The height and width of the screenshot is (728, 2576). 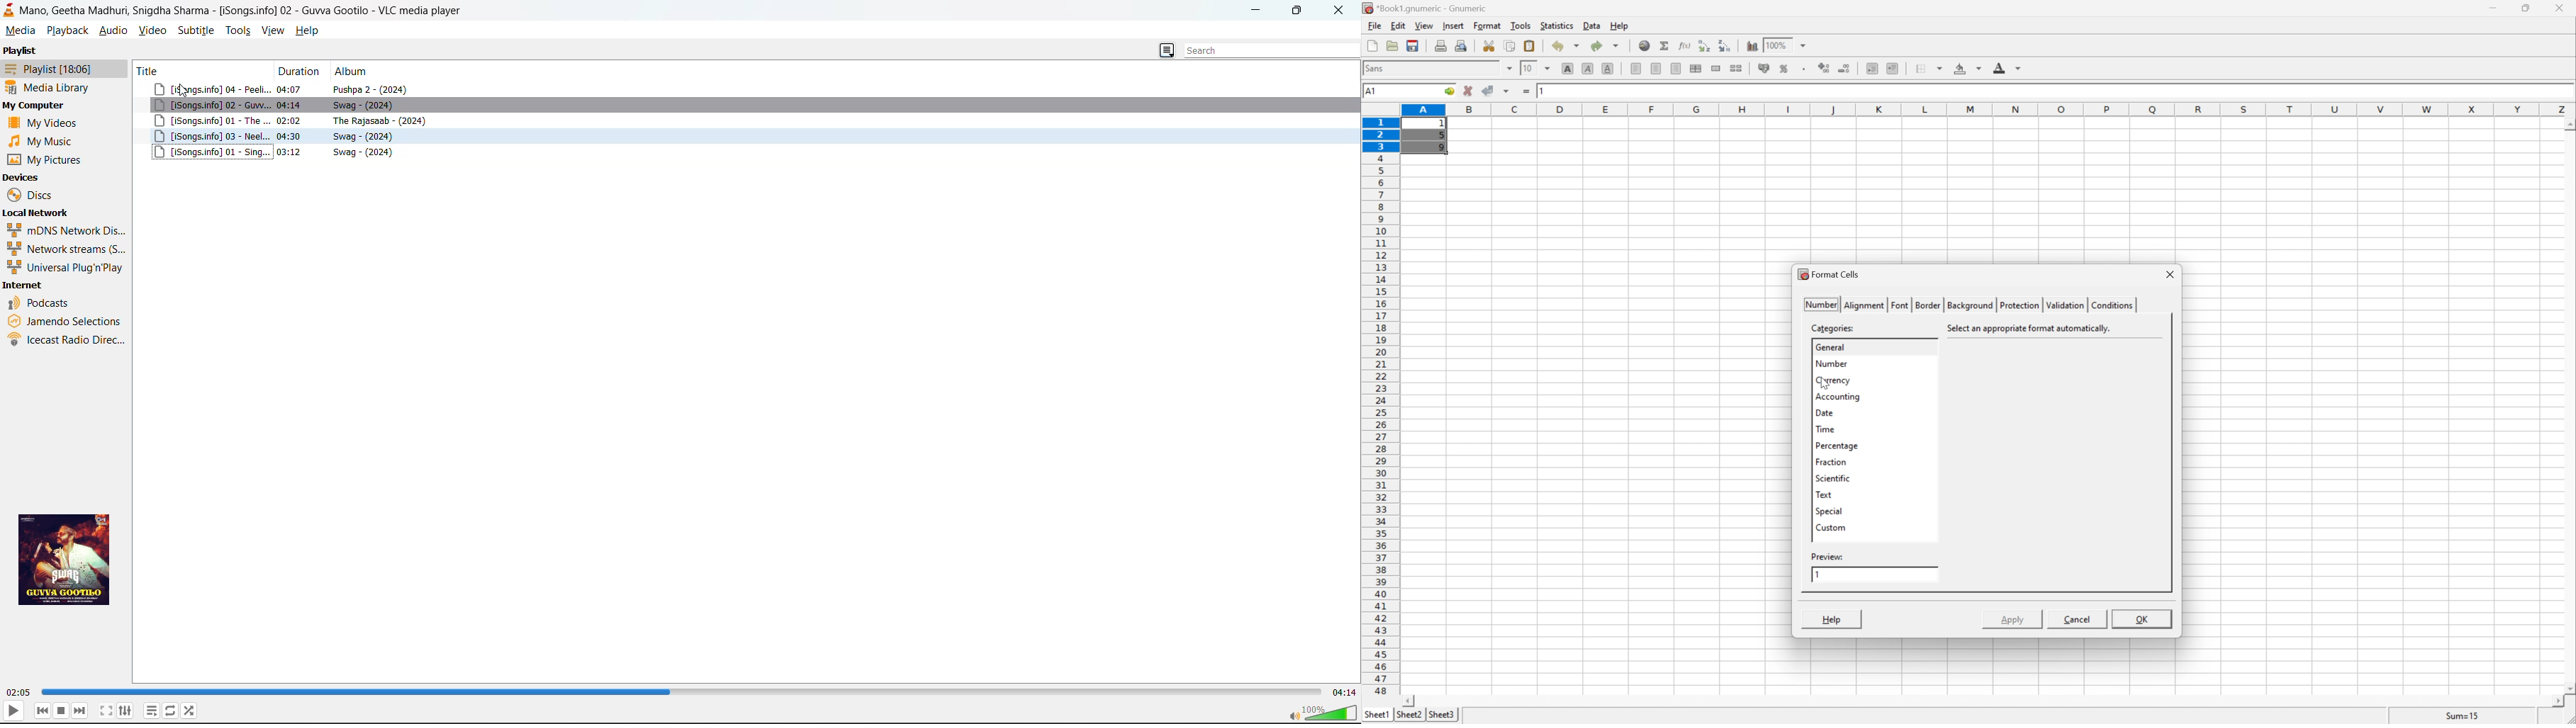 I want to click on background, so click(x=1969, y=305).